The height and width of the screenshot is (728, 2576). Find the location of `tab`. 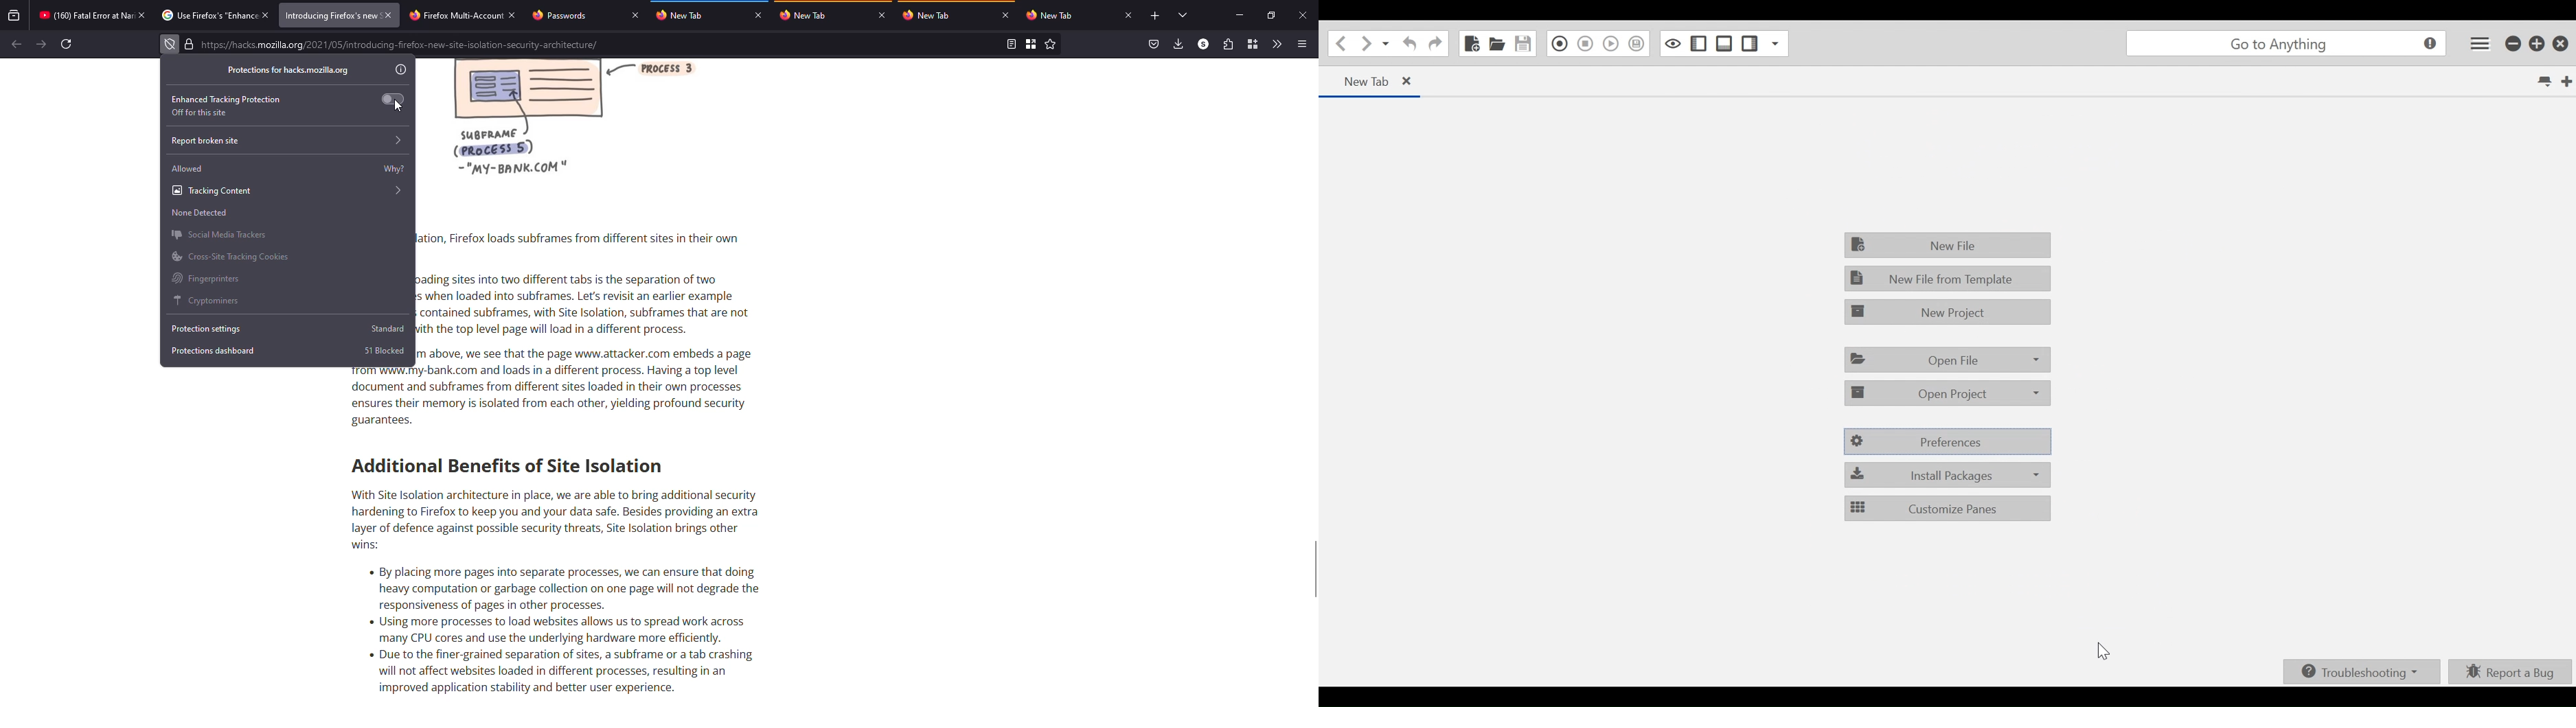

tab is located at coordinates (931, 14).